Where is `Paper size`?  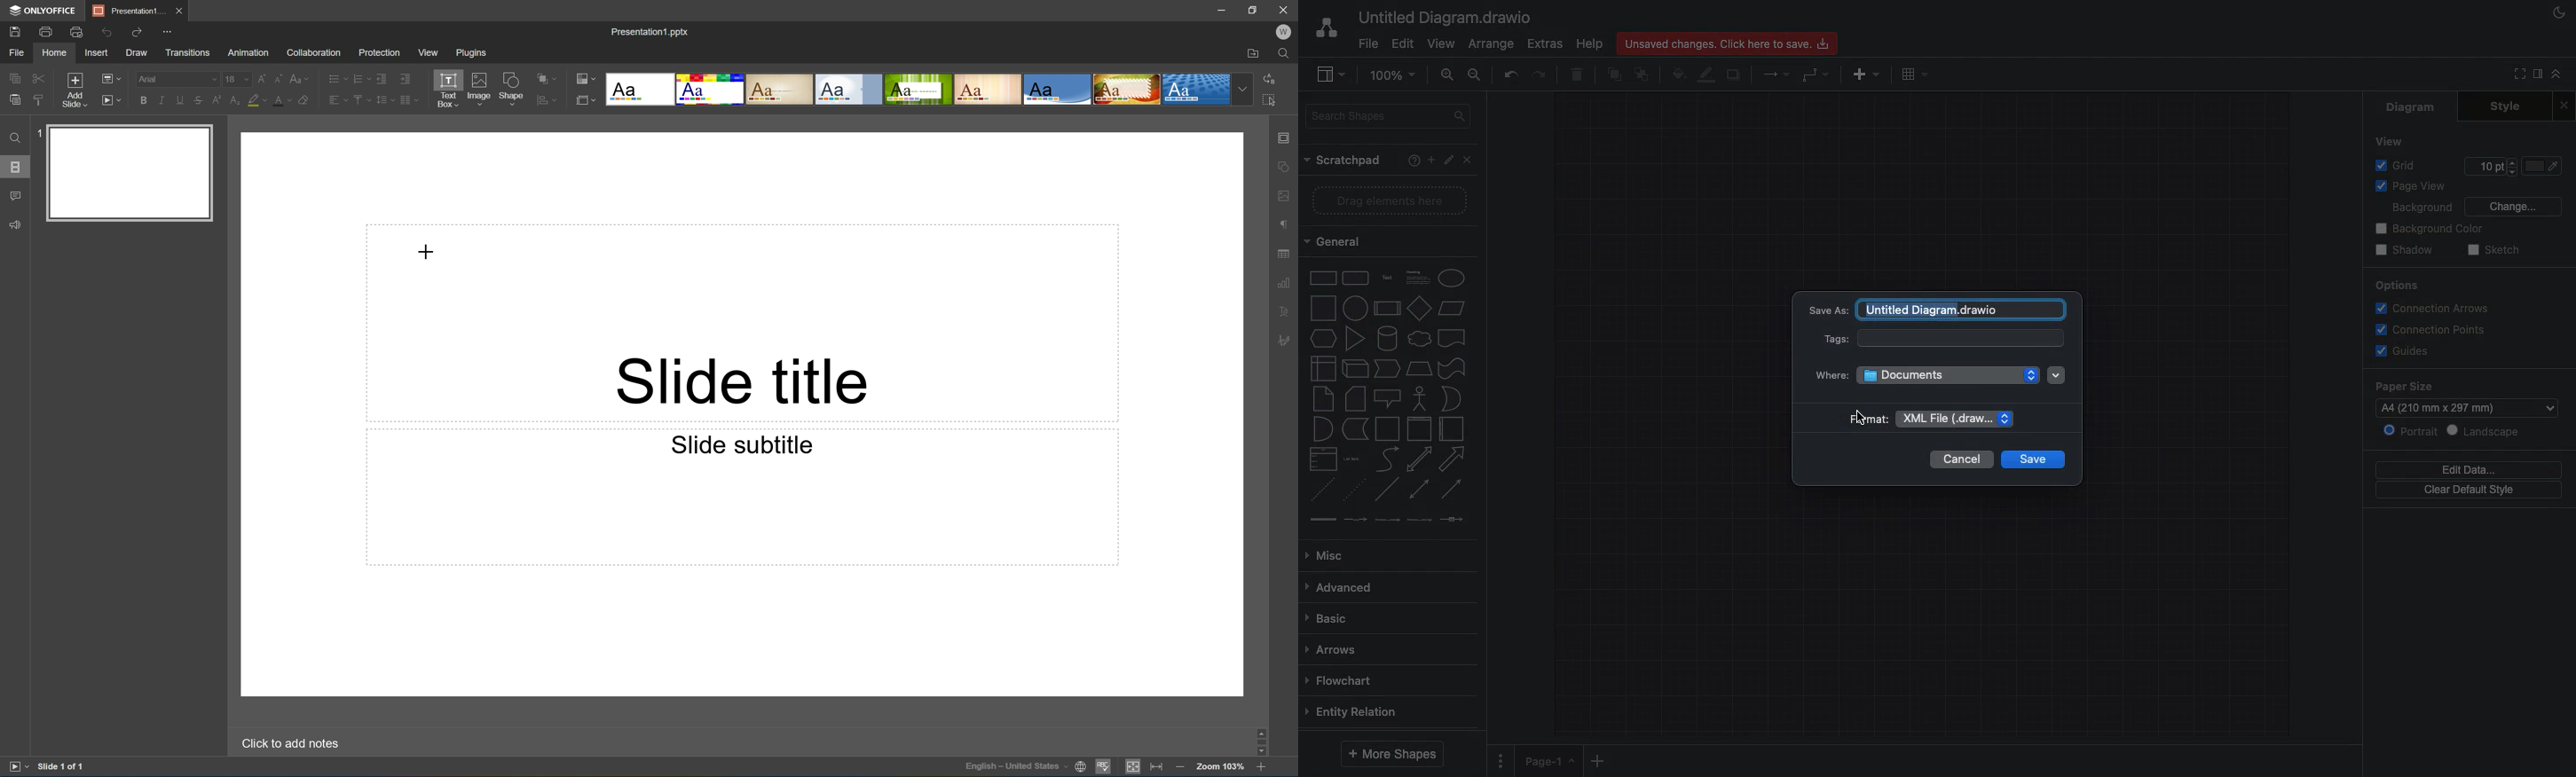 Paper size is located at coordinates (2460, 385).